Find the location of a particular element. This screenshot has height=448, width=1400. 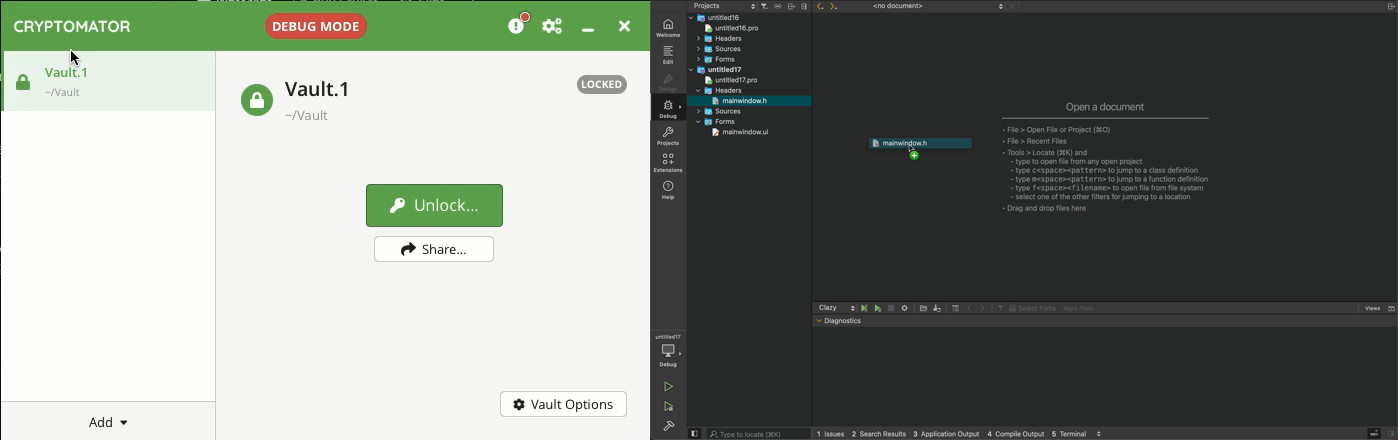

Back is located at coordinates (818, 7).